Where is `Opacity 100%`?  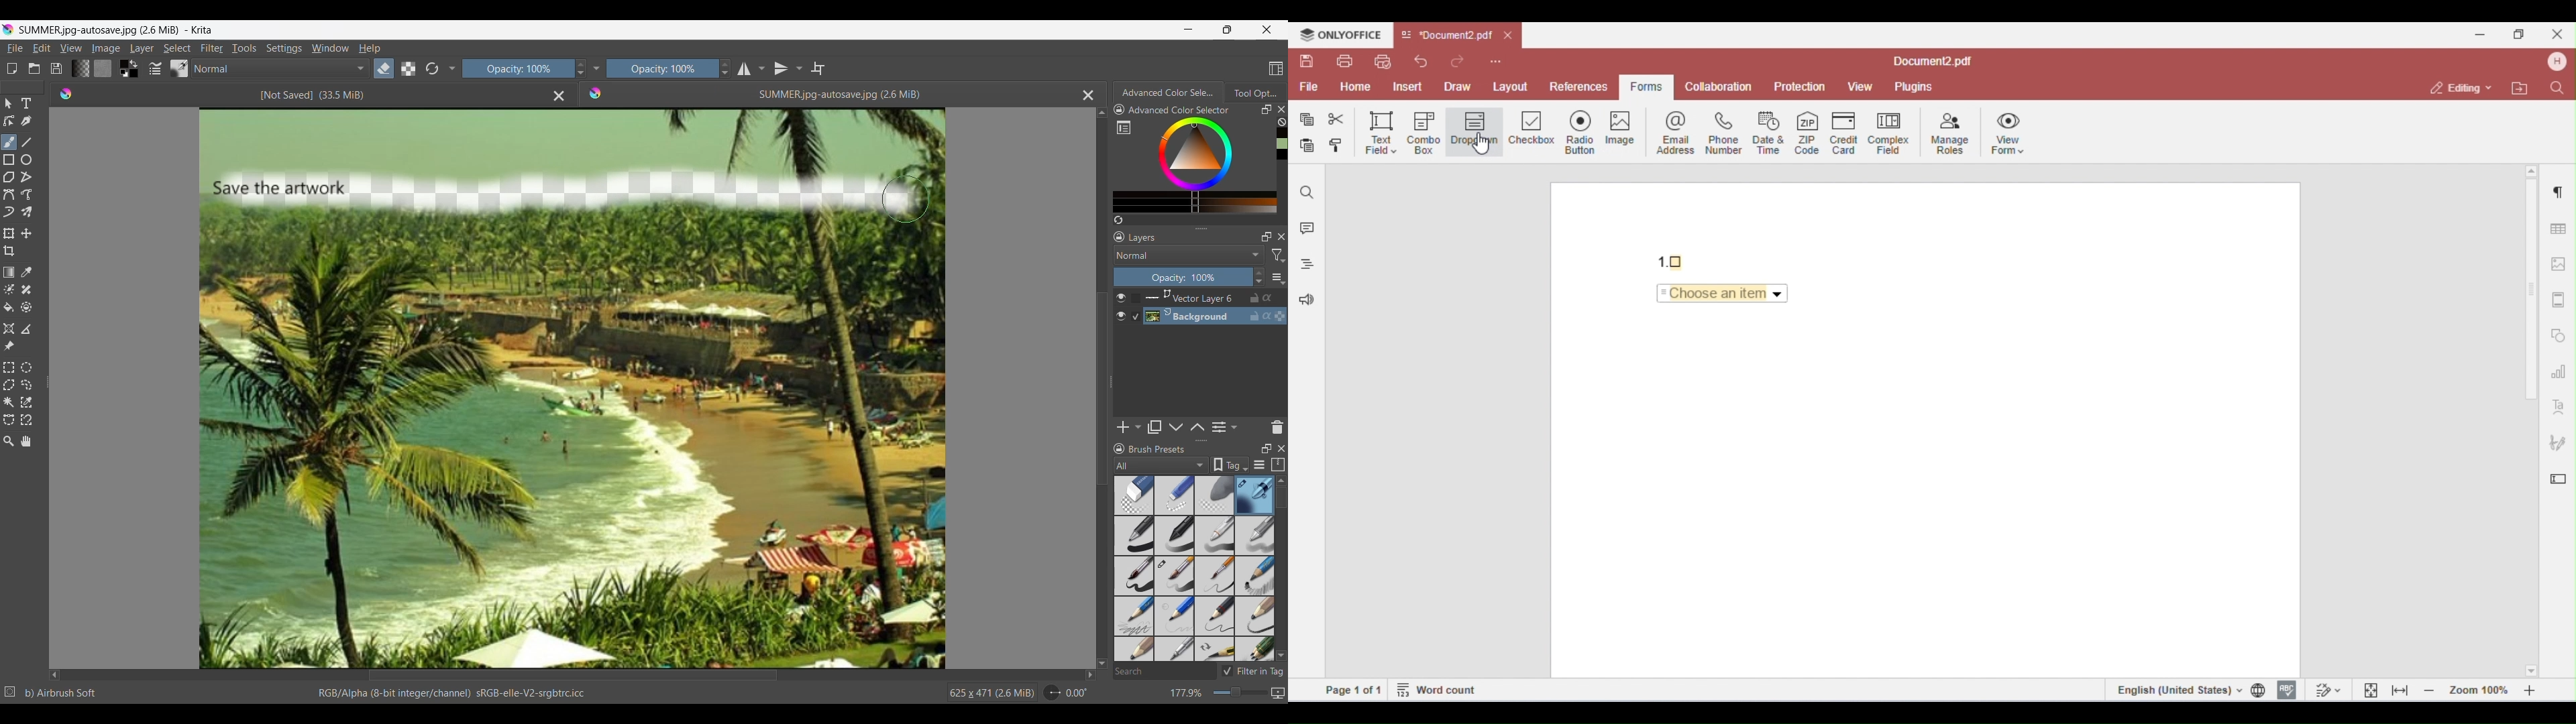 Opacity 100% is located at coordinates (516, 69).